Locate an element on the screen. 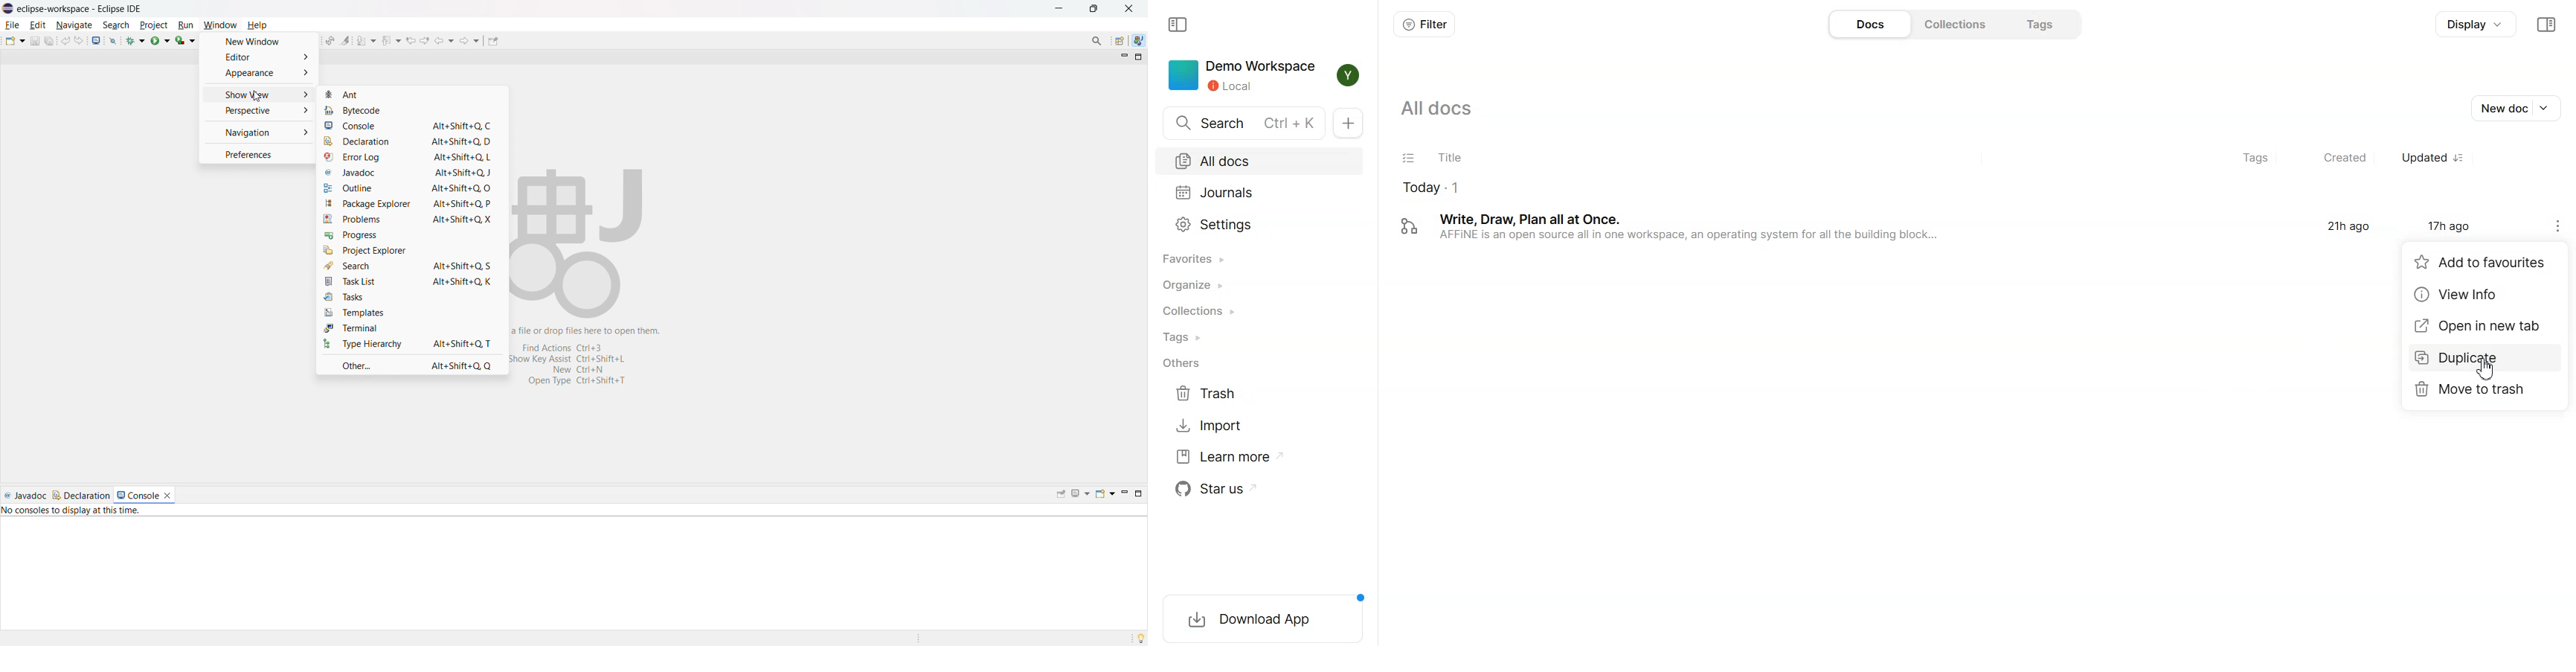 This screenshot has height=672, width=2576. Favorites is located at coordinates (1259, 260).